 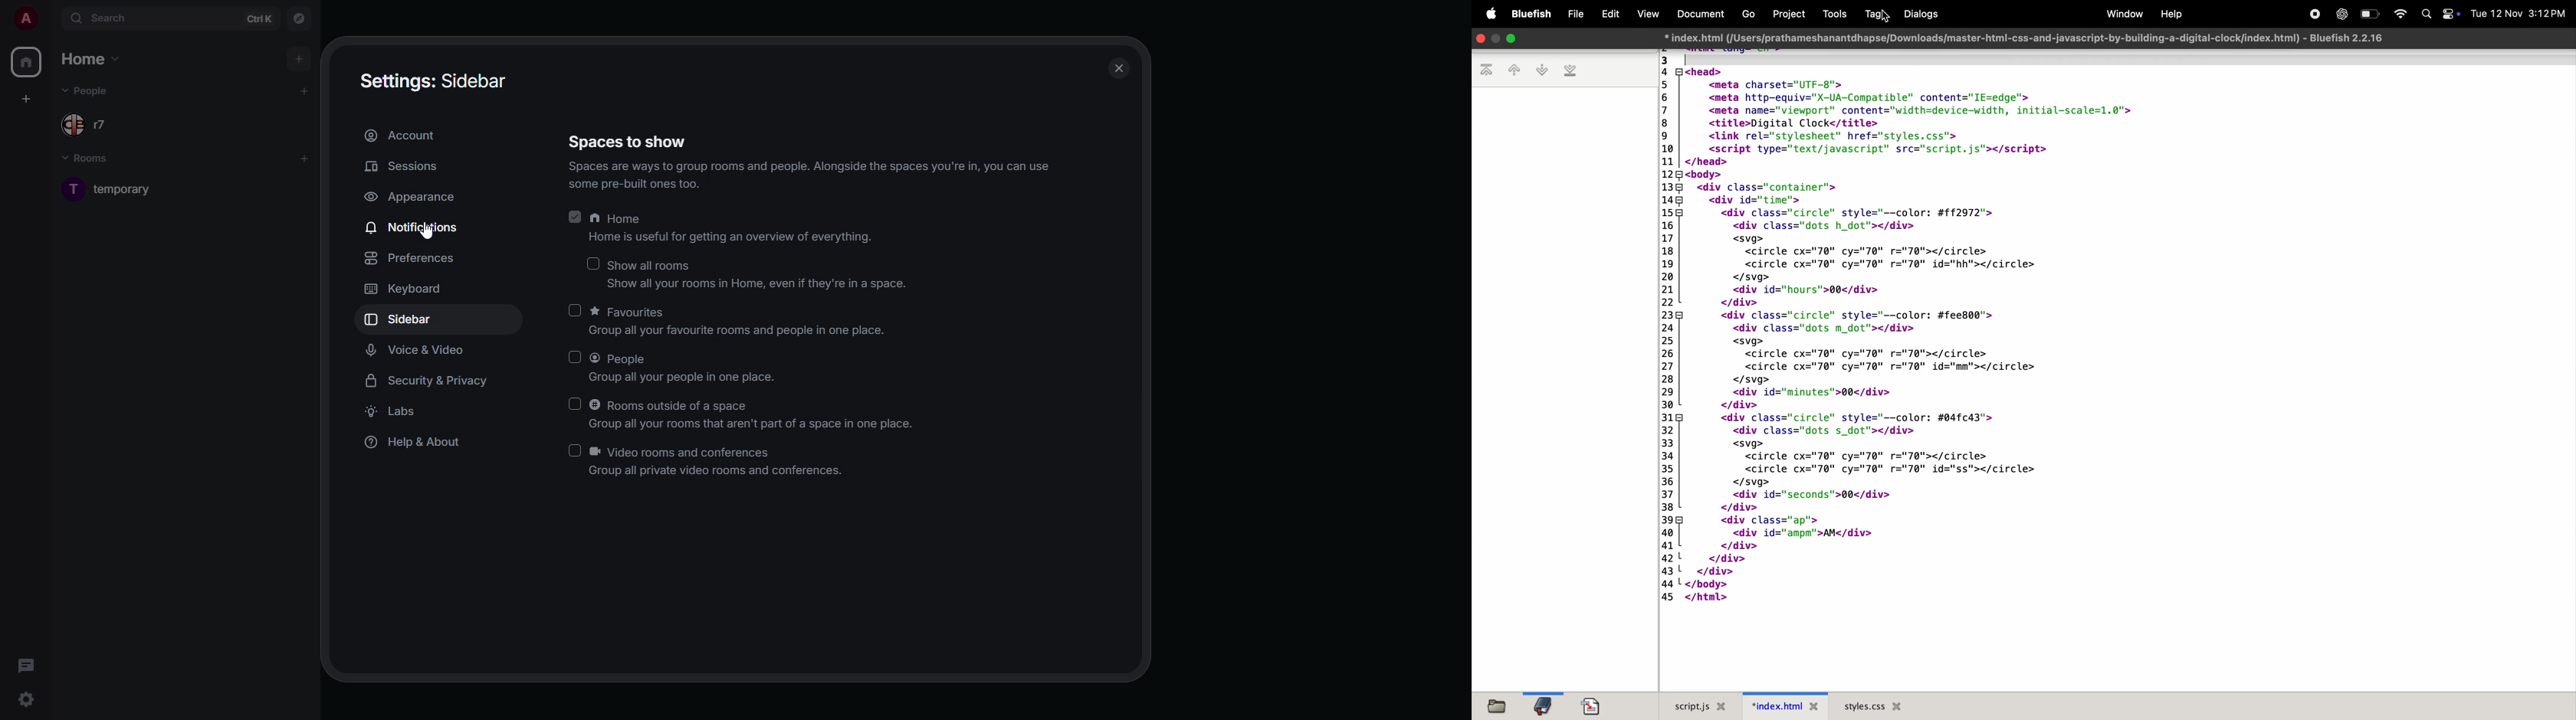 I want to click on cursor, so click(x=429, y=232).